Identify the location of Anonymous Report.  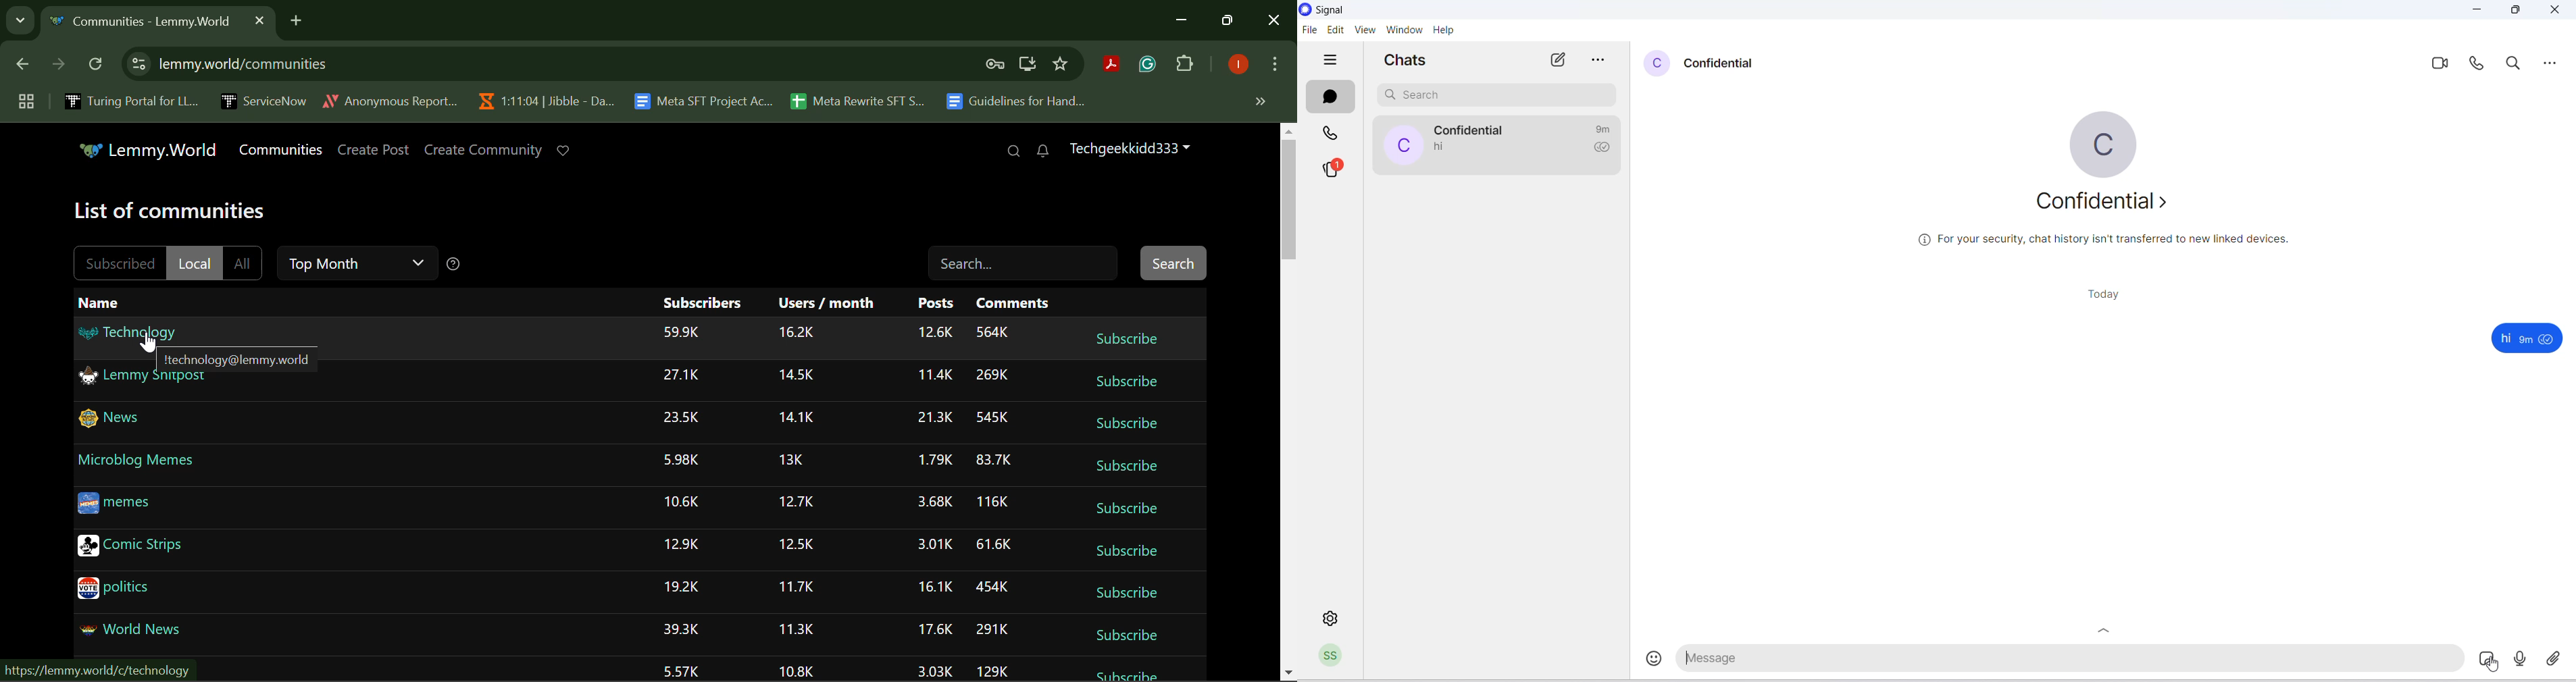
(390, 99).